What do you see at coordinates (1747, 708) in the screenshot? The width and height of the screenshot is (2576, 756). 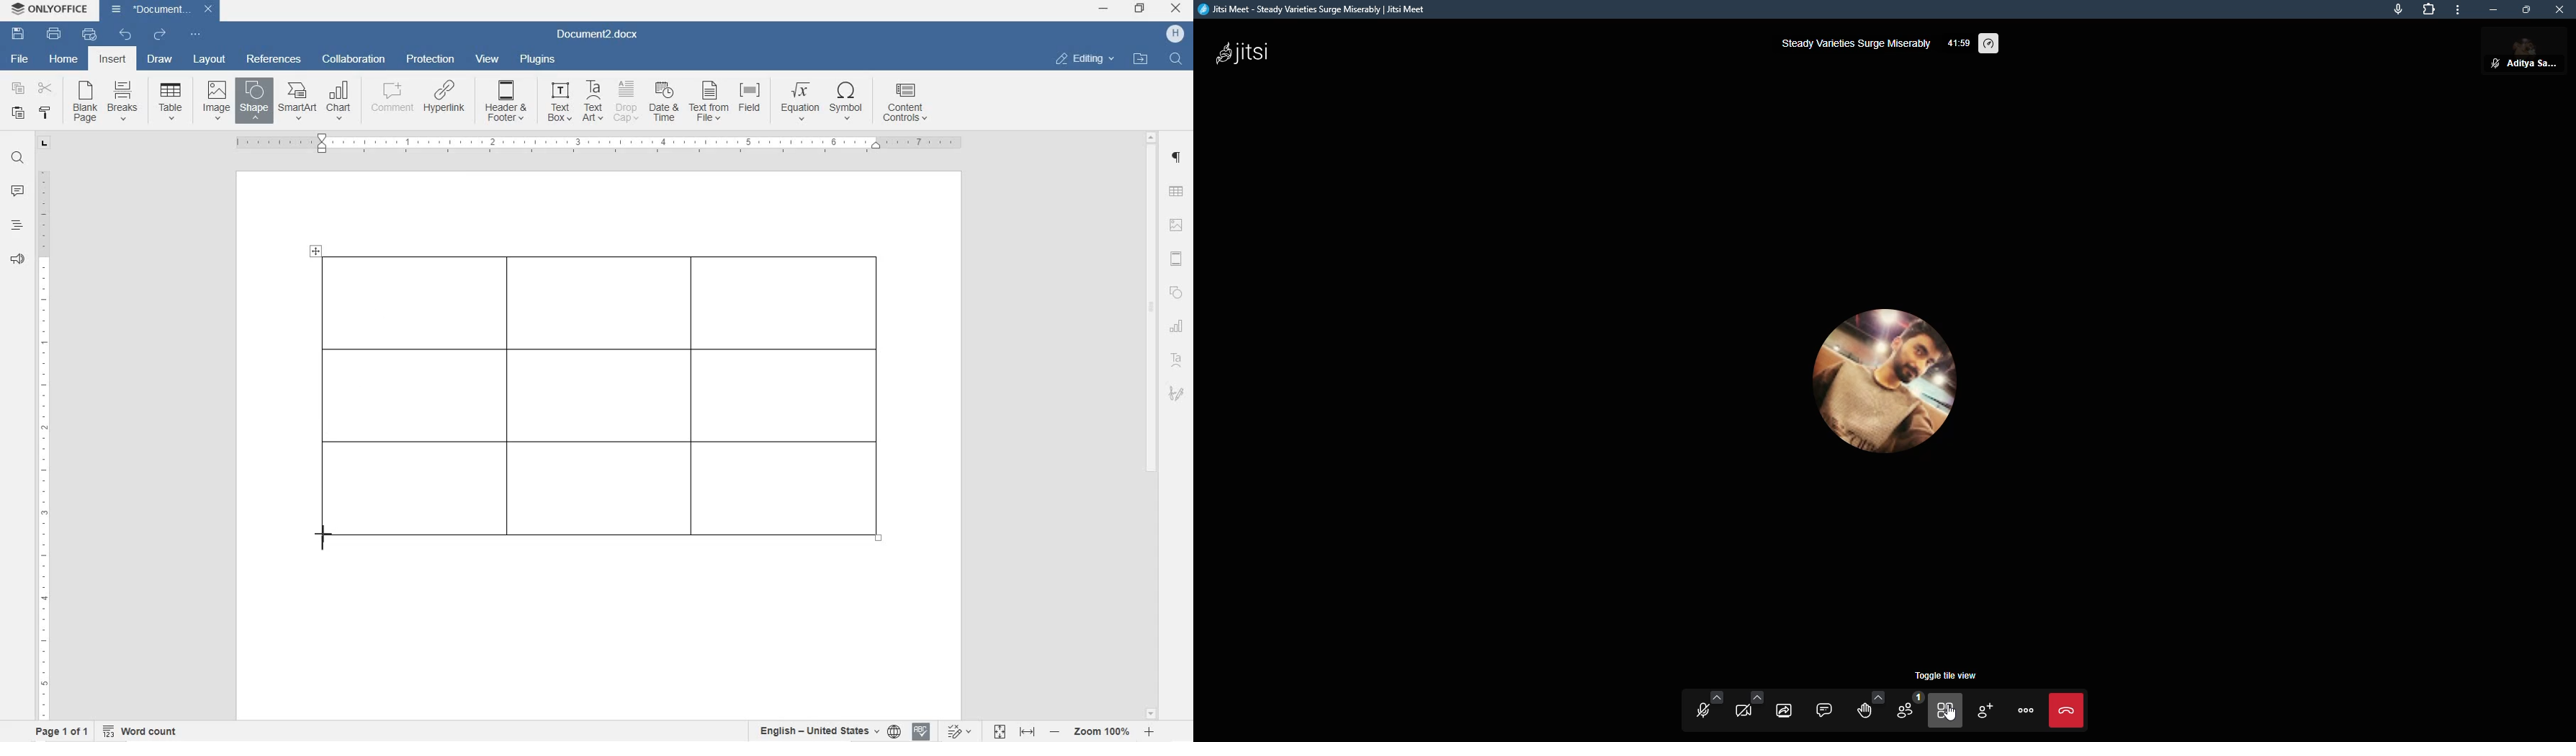 I see `start camera` at bounding box center [1747, 708].